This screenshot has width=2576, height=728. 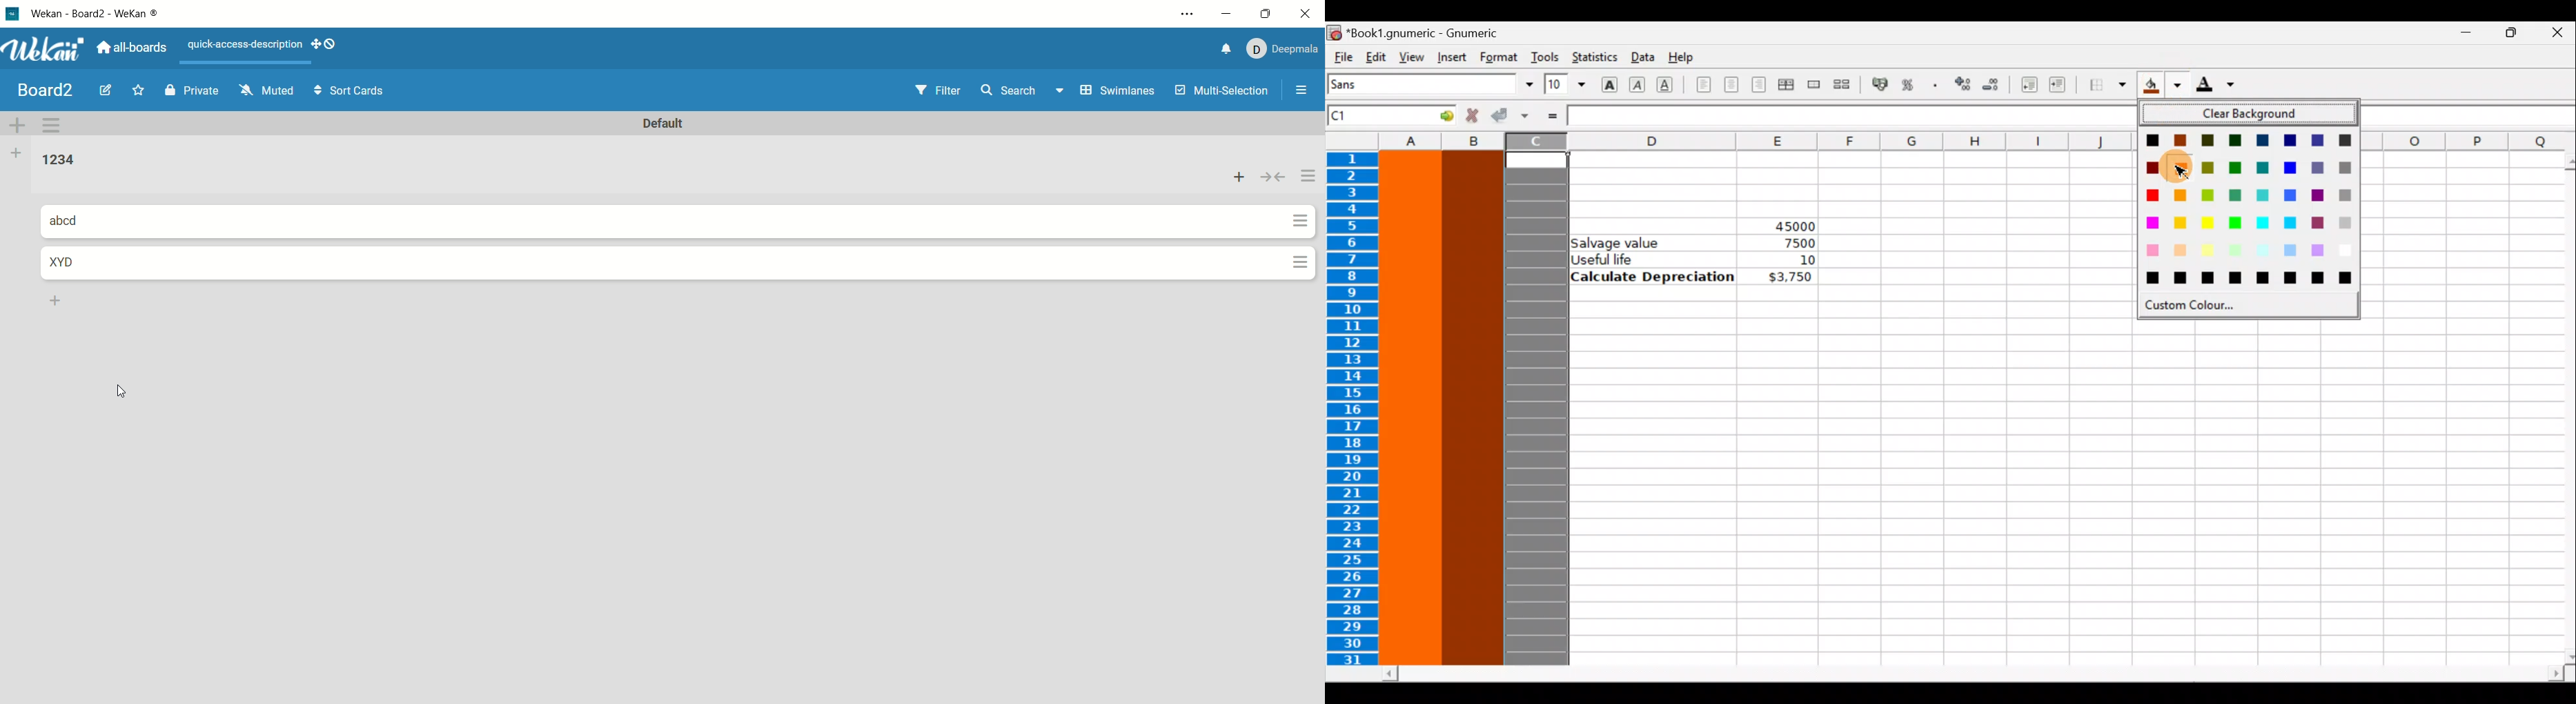 What do you see at coordinates (1221, 49) in the screenshot?
I see `notification` at bounding box center [1221, 49].